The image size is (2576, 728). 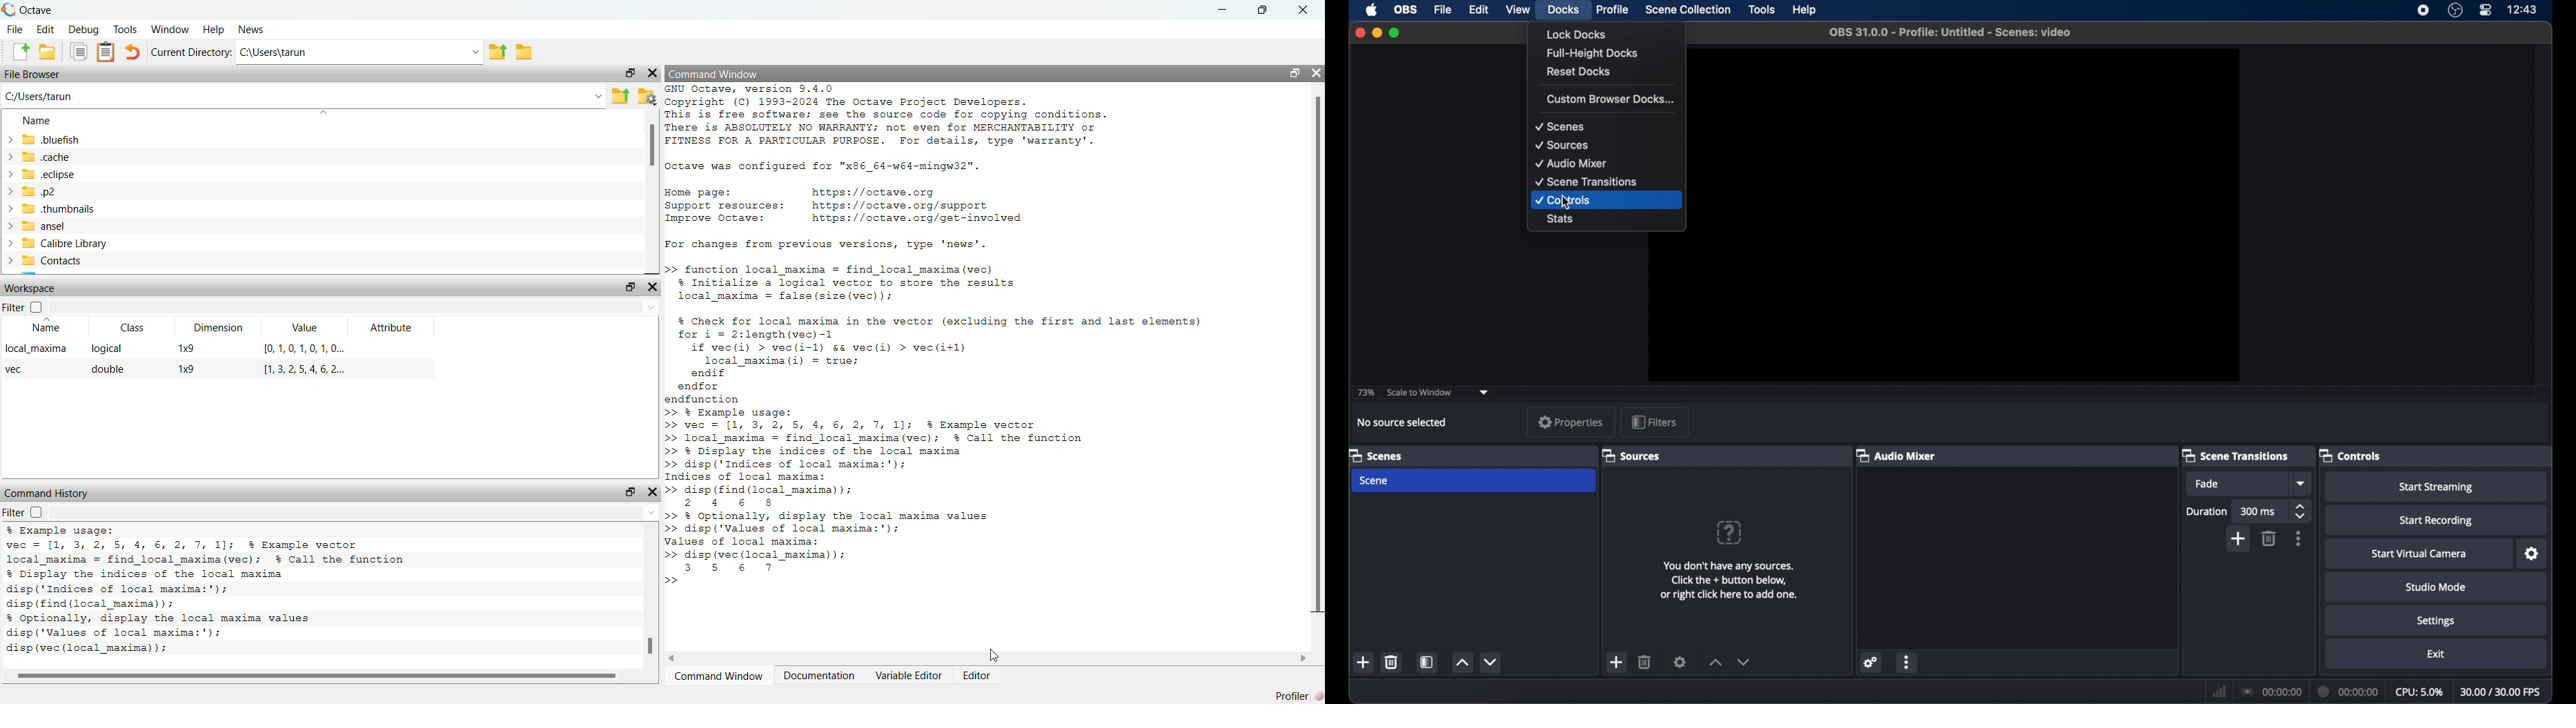 What do you see at coordinates (818, 676) in the screenshot?
I see `Documentation` at bounding box center [818, 676].